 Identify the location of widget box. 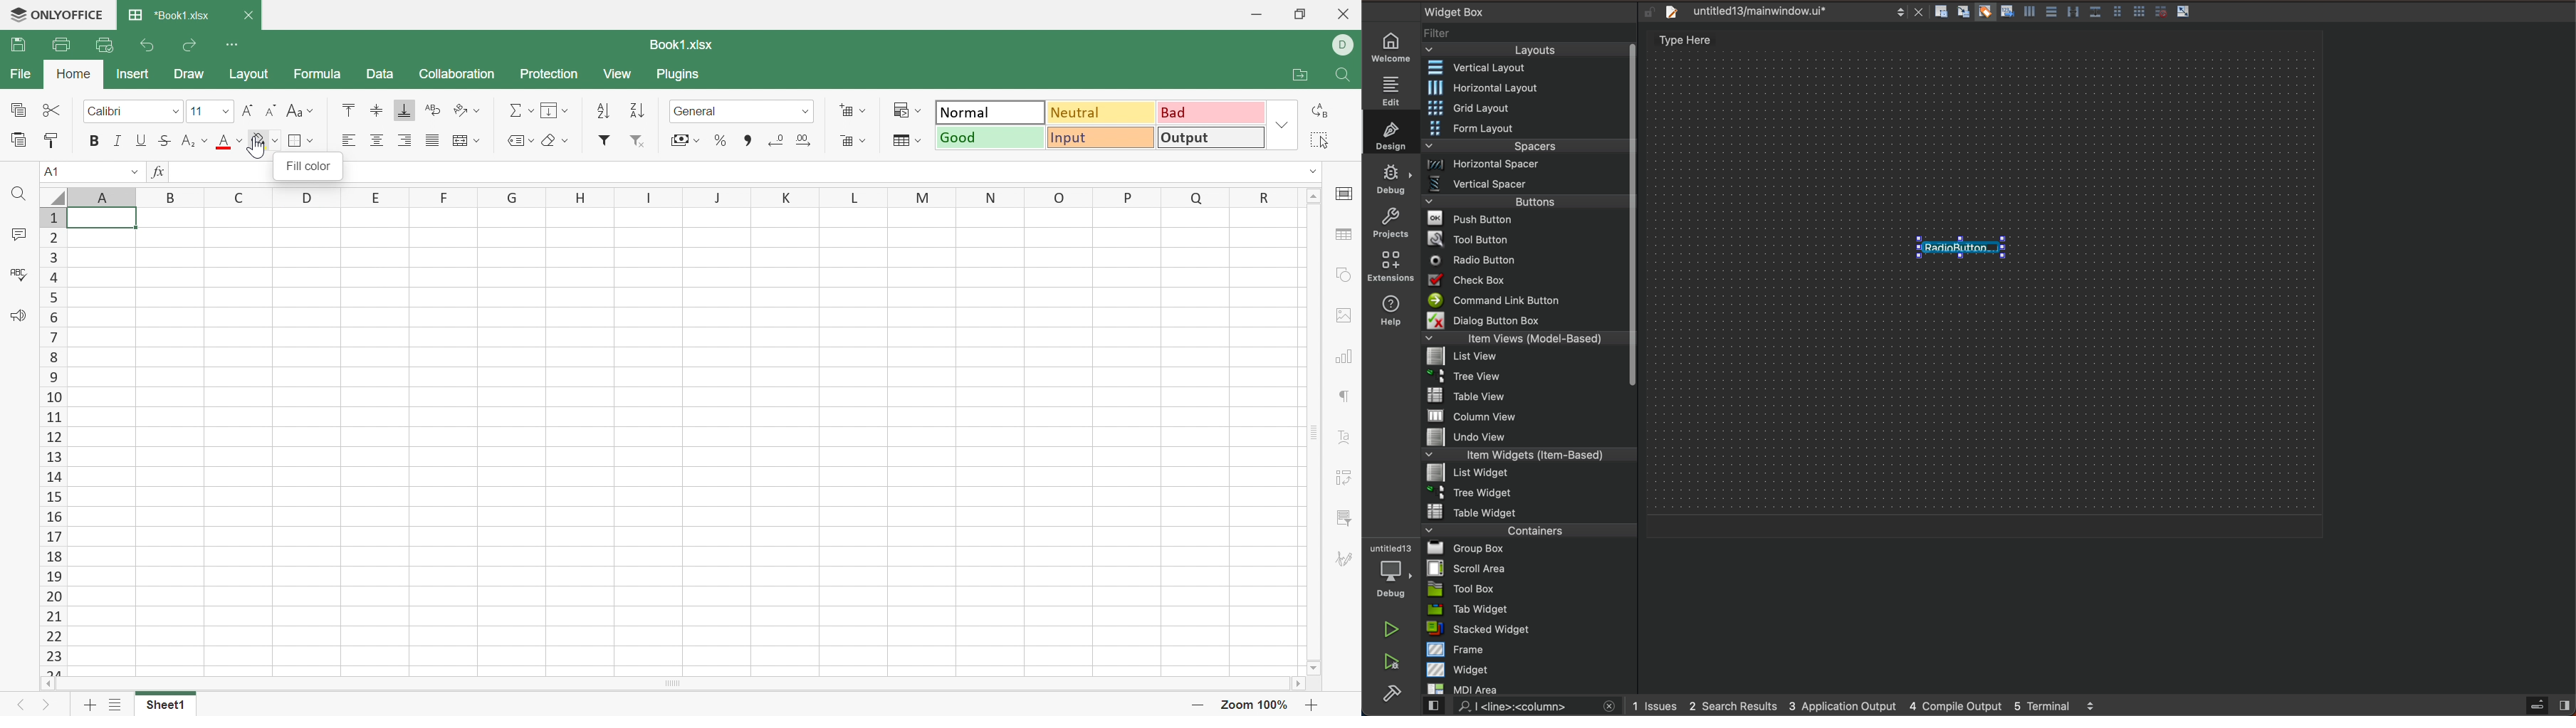
(1516, 11).